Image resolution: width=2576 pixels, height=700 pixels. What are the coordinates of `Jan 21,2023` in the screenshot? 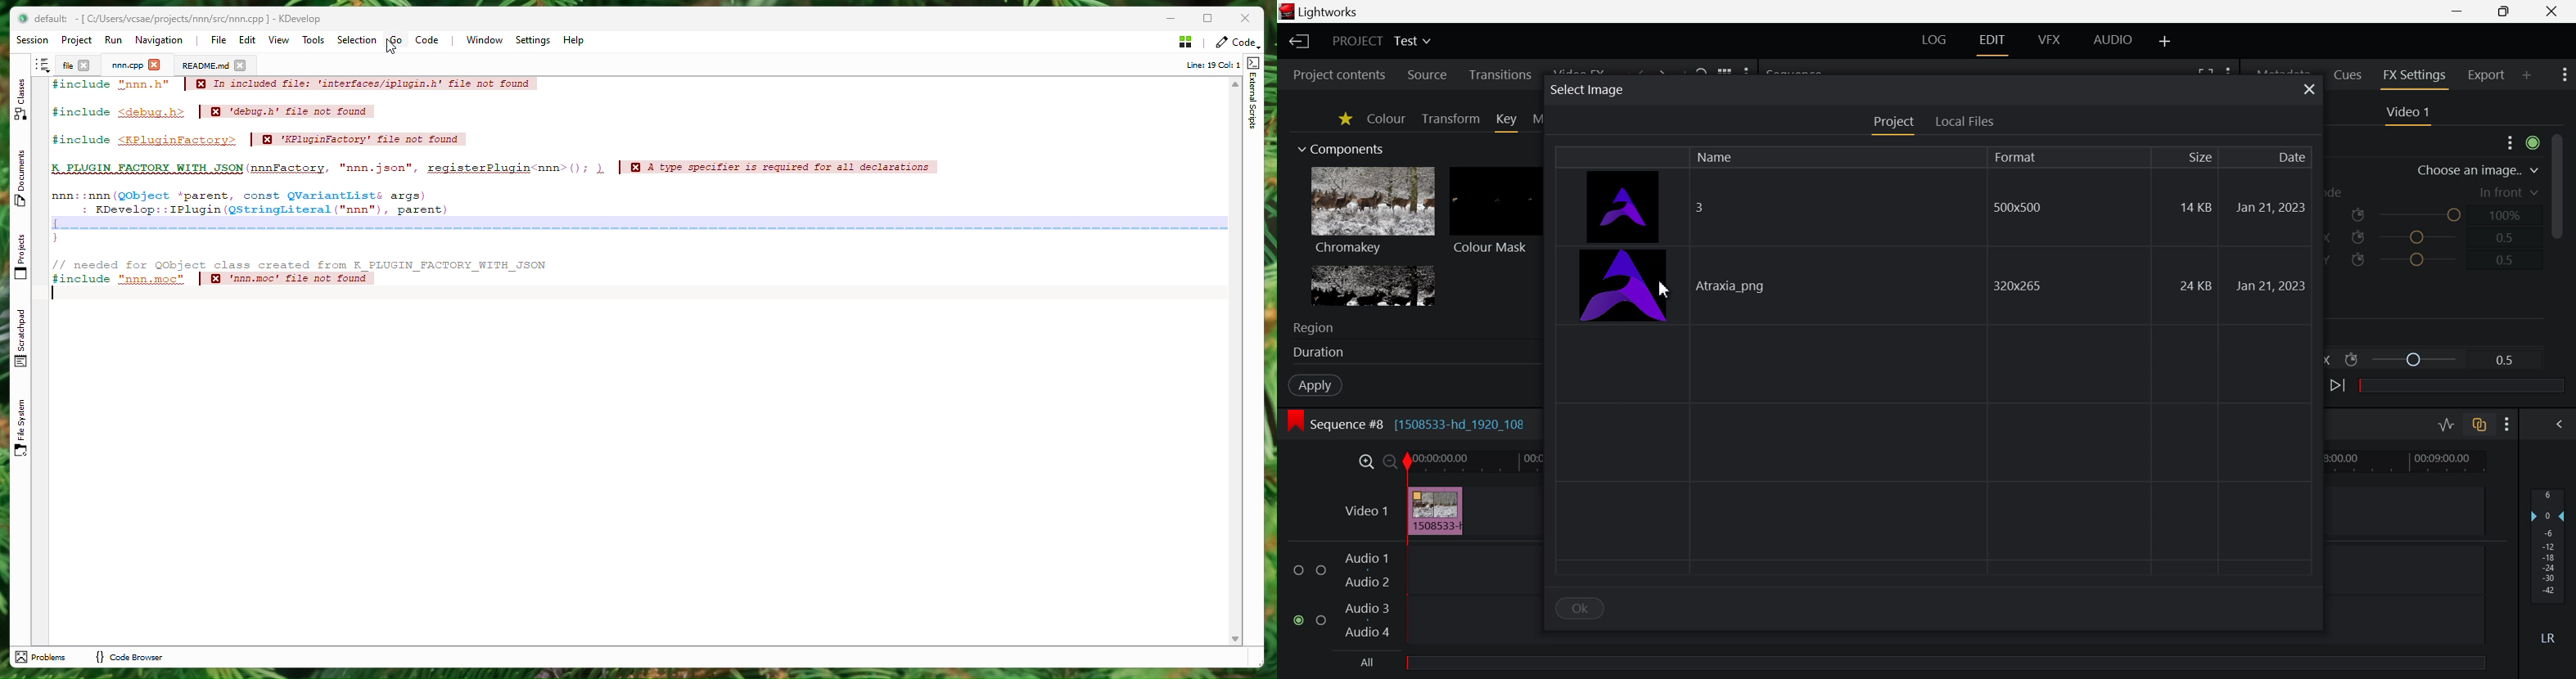 It's located at (2271, 208).